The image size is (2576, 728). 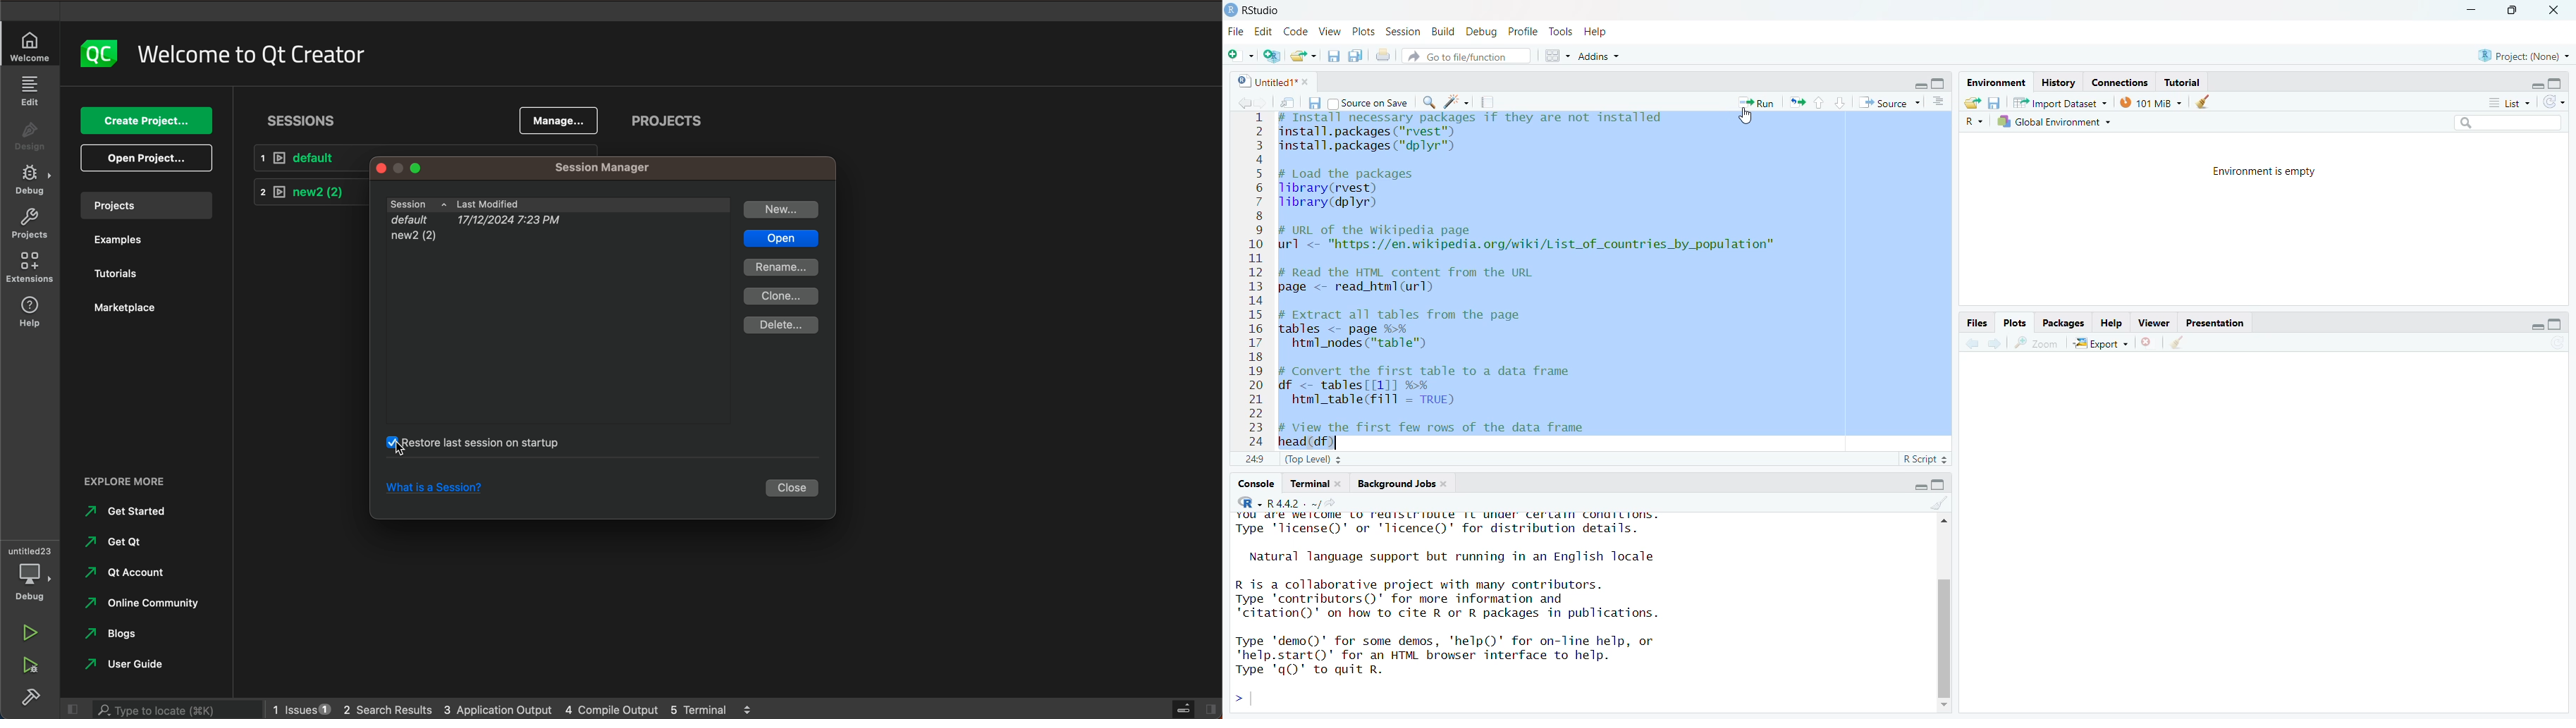 I want to click on close, so click(x=2553, y=11).